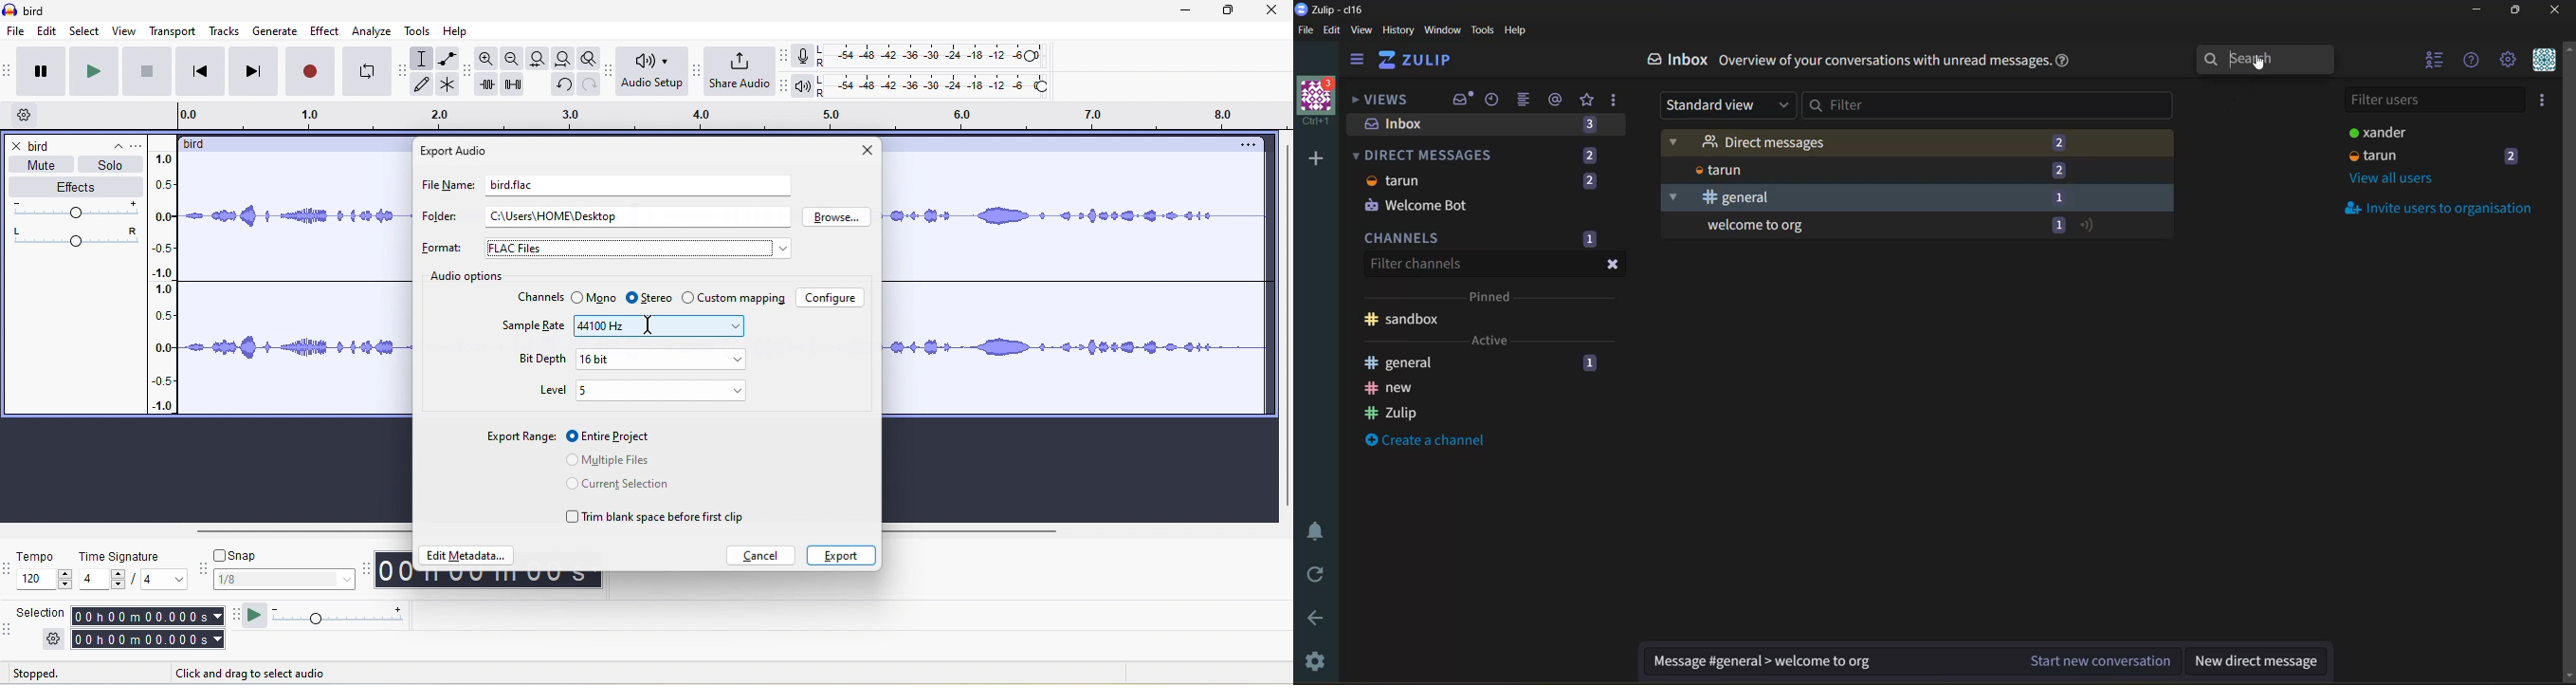 Image resolution: width=2576 pixels, height=700 pixels. What do you see at coordinates (490, 87) in the screenshot?
I see `trim audio outside selection` at bounding box center [490, 87].